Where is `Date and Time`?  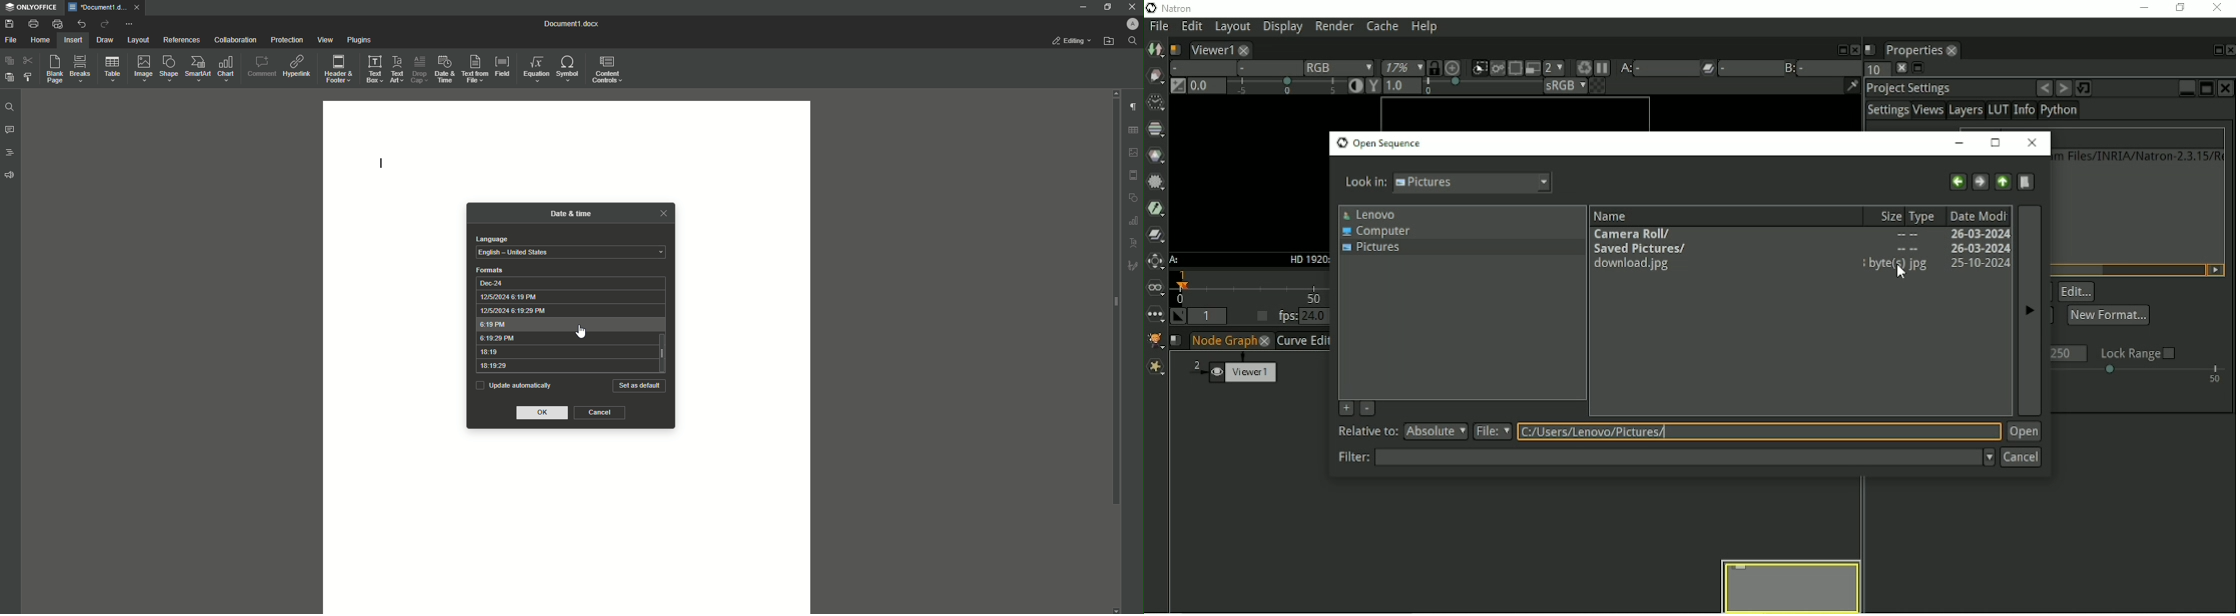 Date and Time is located at coordinates (443, 68).